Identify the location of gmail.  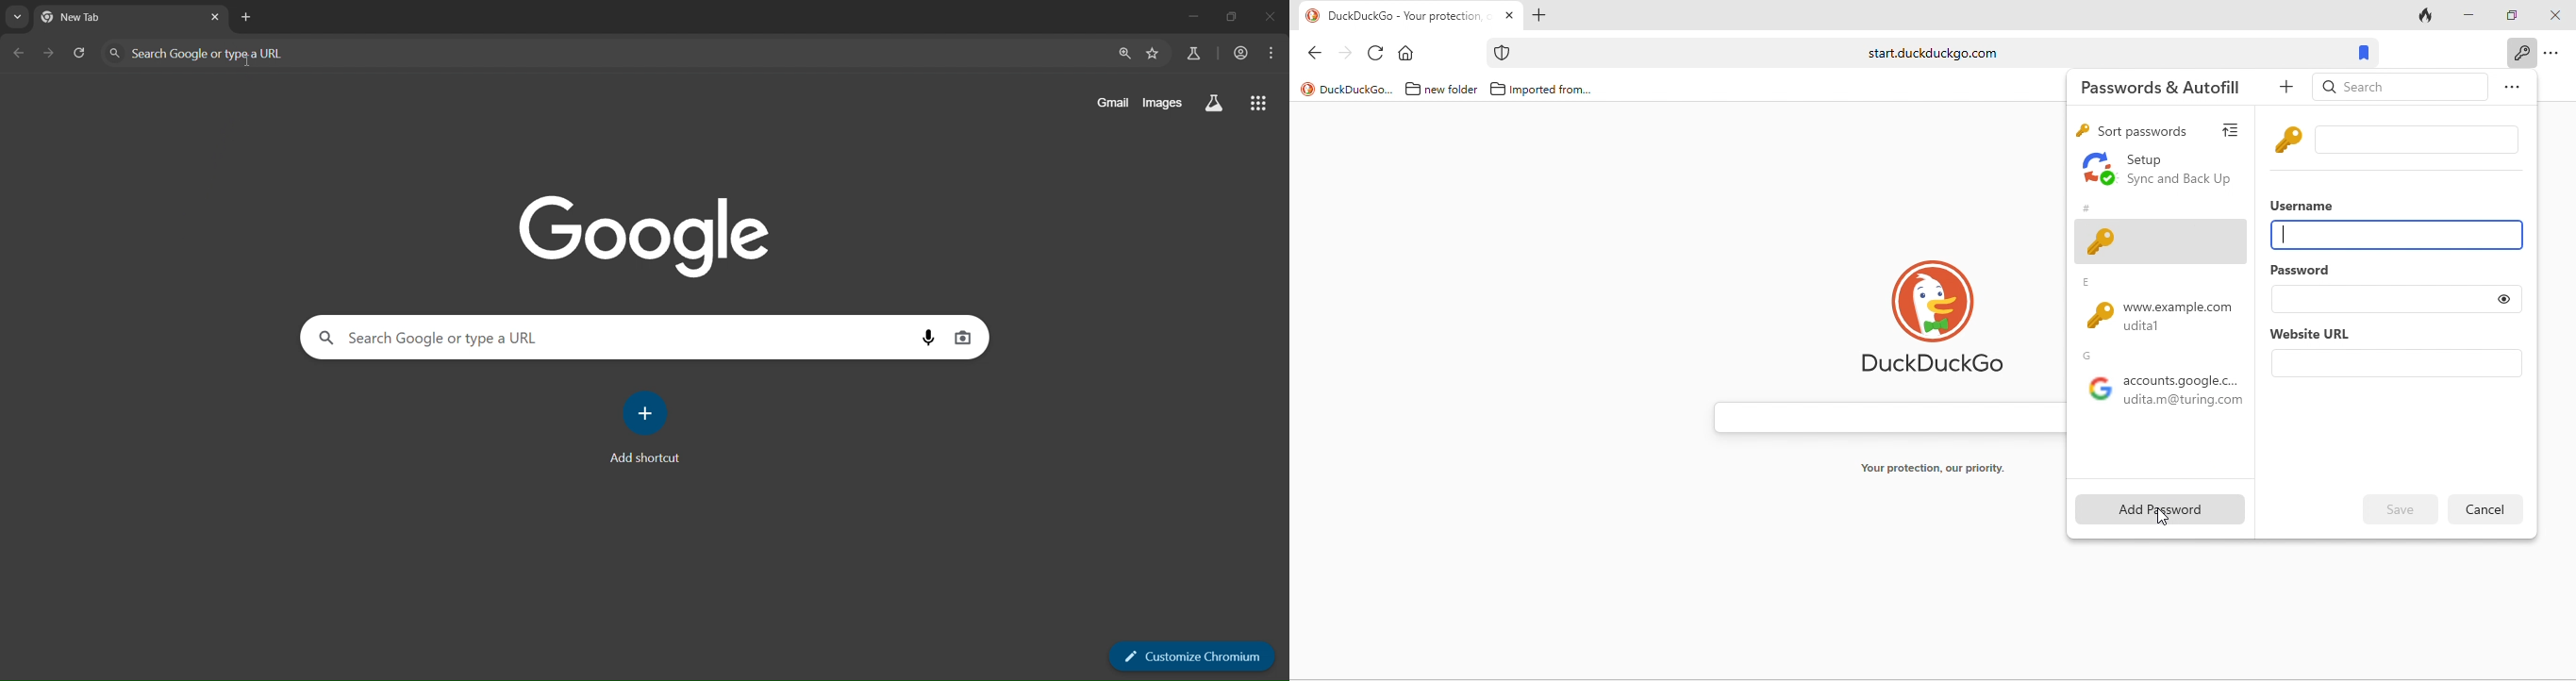
(1111, 105).